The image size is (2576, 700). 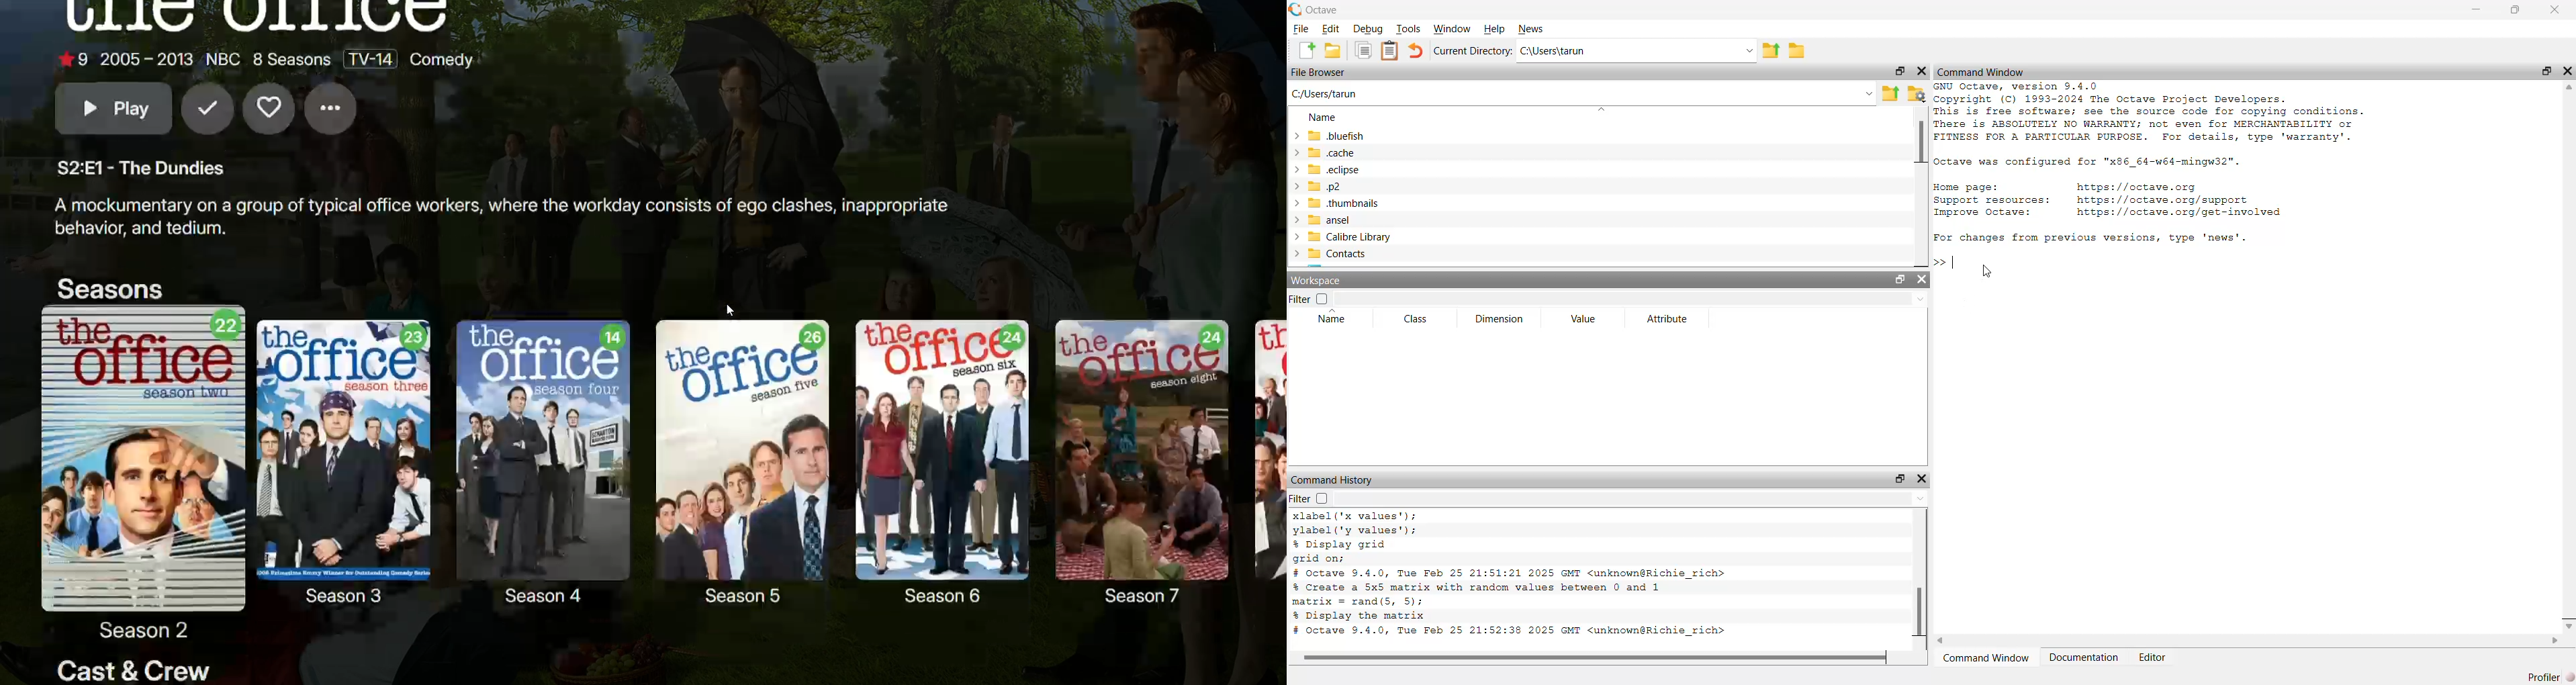 What do you see at coordinates (1322, 281) in the screenshot?
I see `Workspace` at bounding box center [1322, 281].